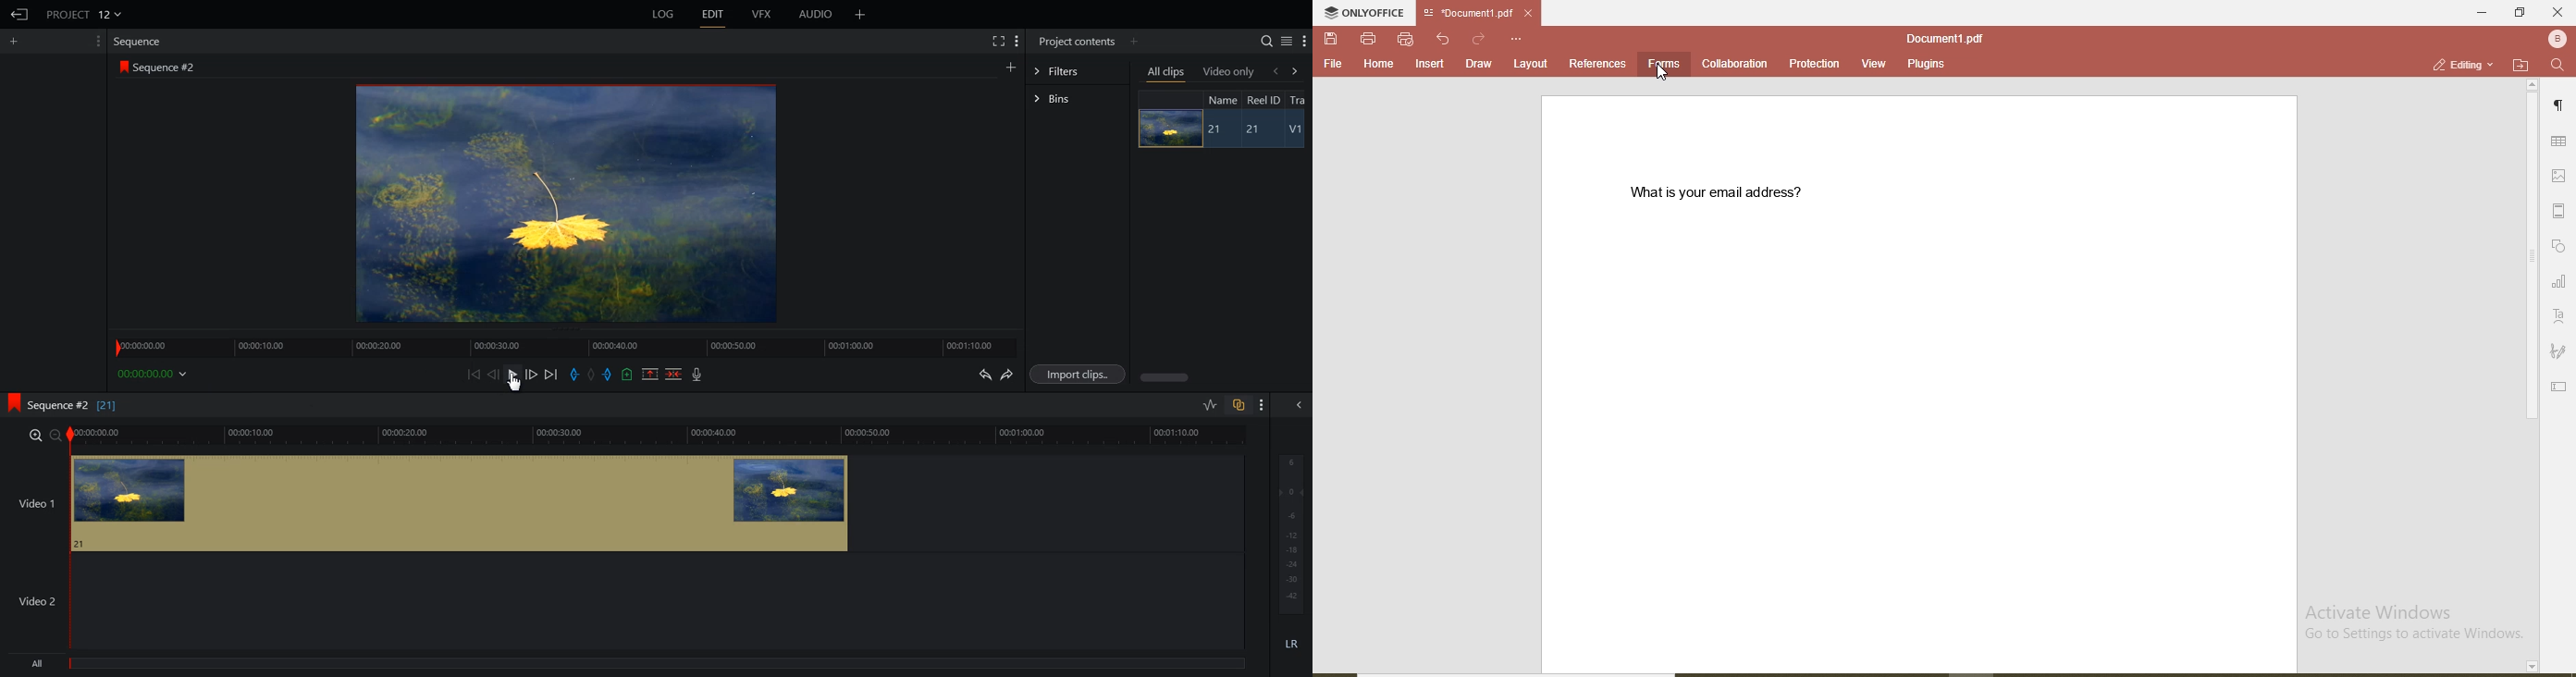  What do you see at coordinates (1008, 375) in the screenshot?
I see `Redo` at bounding box center [1008, 375].